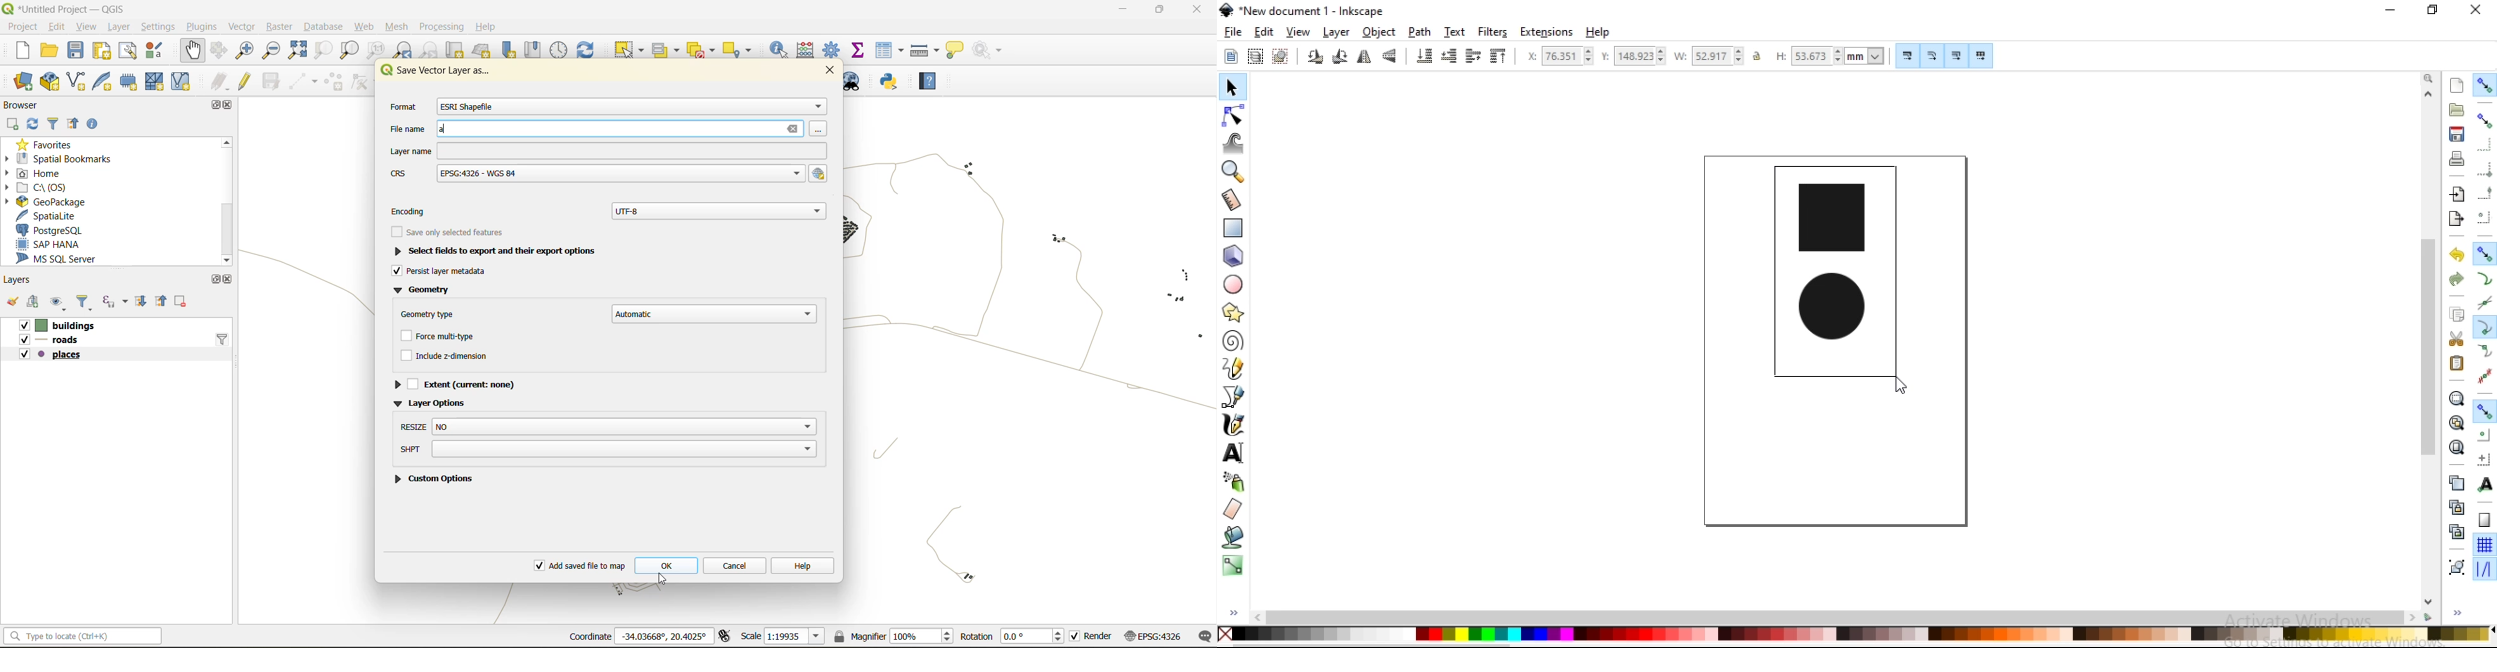  What do you see at coordinates (249, 80) in the screenshot?
I see `toggle edits` at bounding box center [249, 80].